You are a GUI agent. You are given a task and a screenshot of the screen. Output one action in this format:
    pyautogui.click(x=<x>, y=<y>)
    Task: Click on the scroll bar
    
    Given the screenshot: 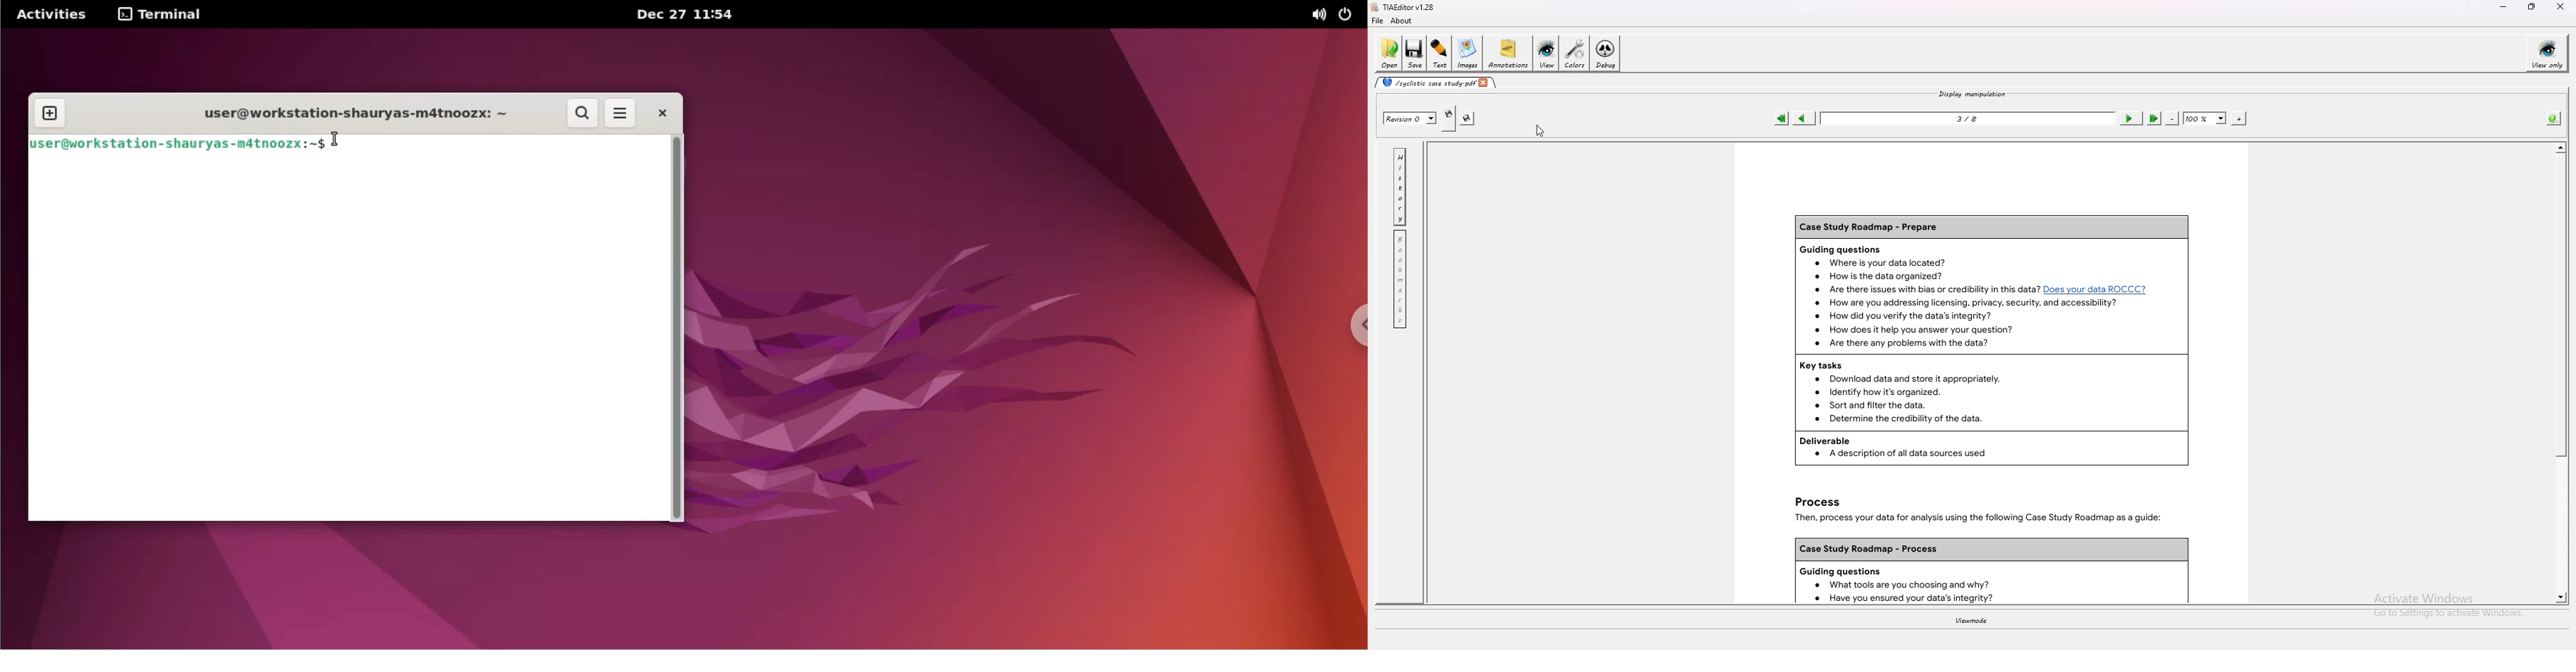 What is the action you would take?
    pyautogui.click(x=677, y=329)
    